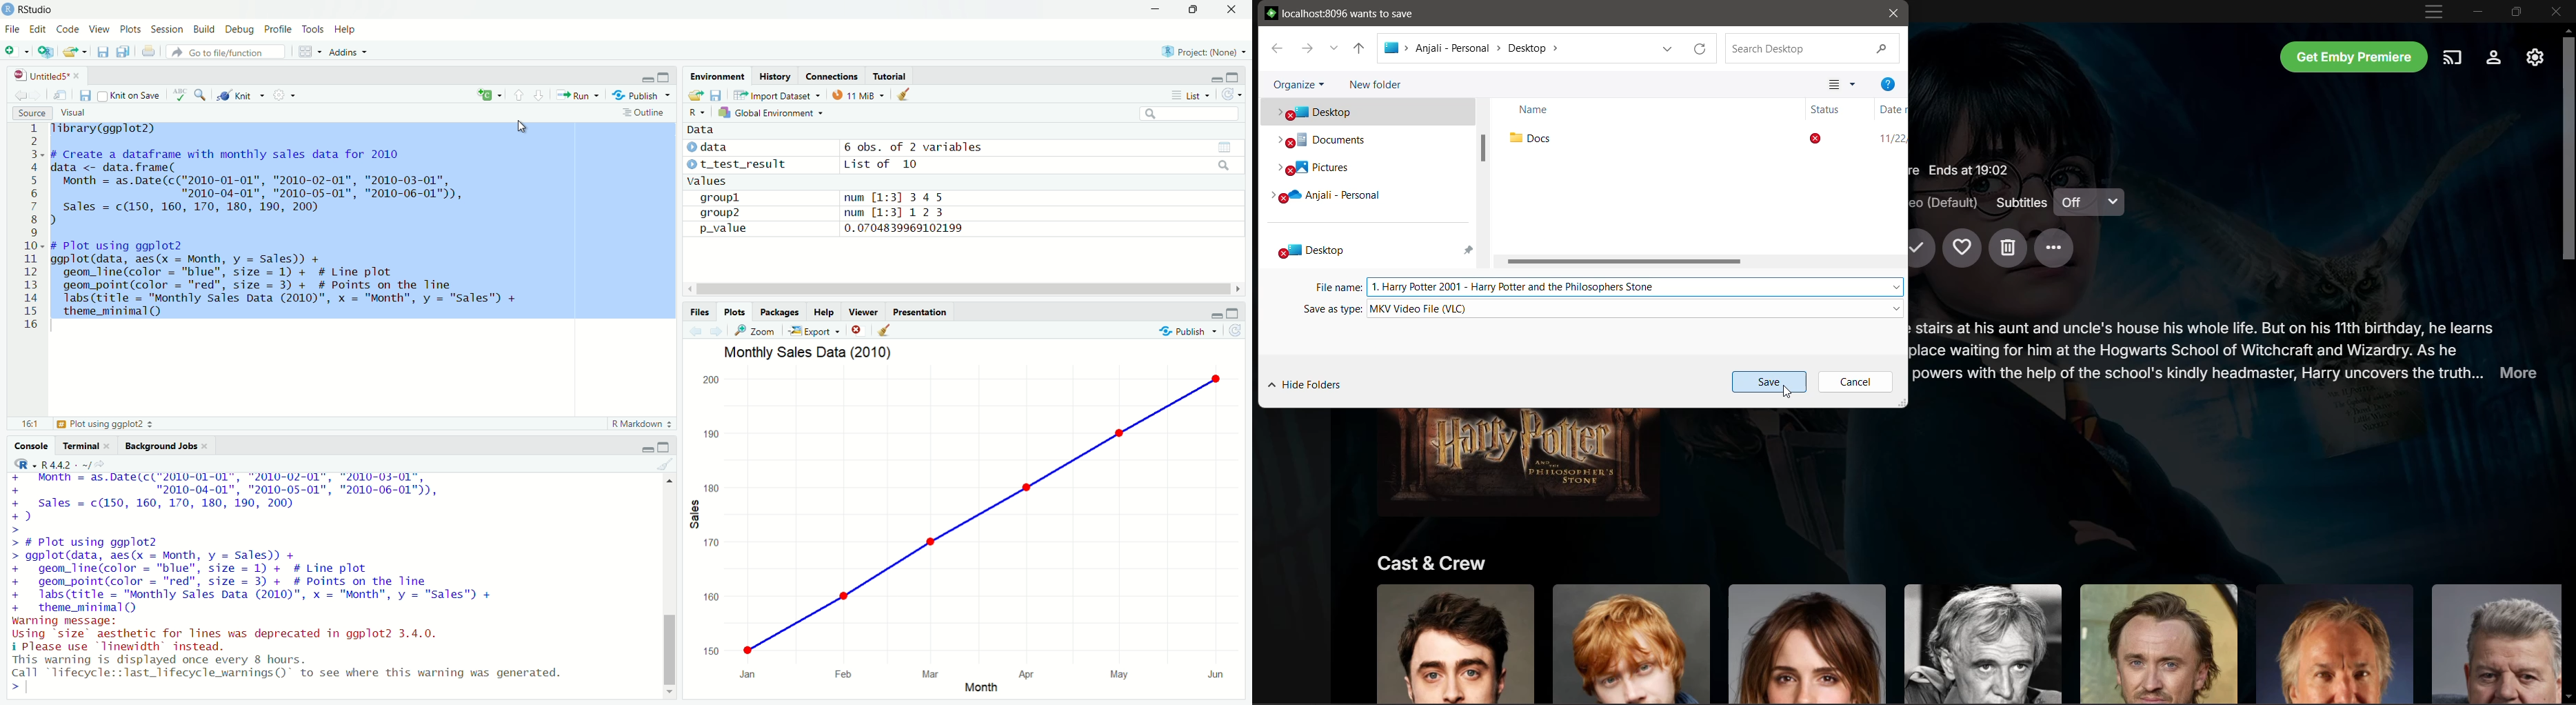 The image size is (2576, 728). Describe the element at coordinates (835, 228) in the screenshot. I see `p_value 0.0704839969102199` at that location.